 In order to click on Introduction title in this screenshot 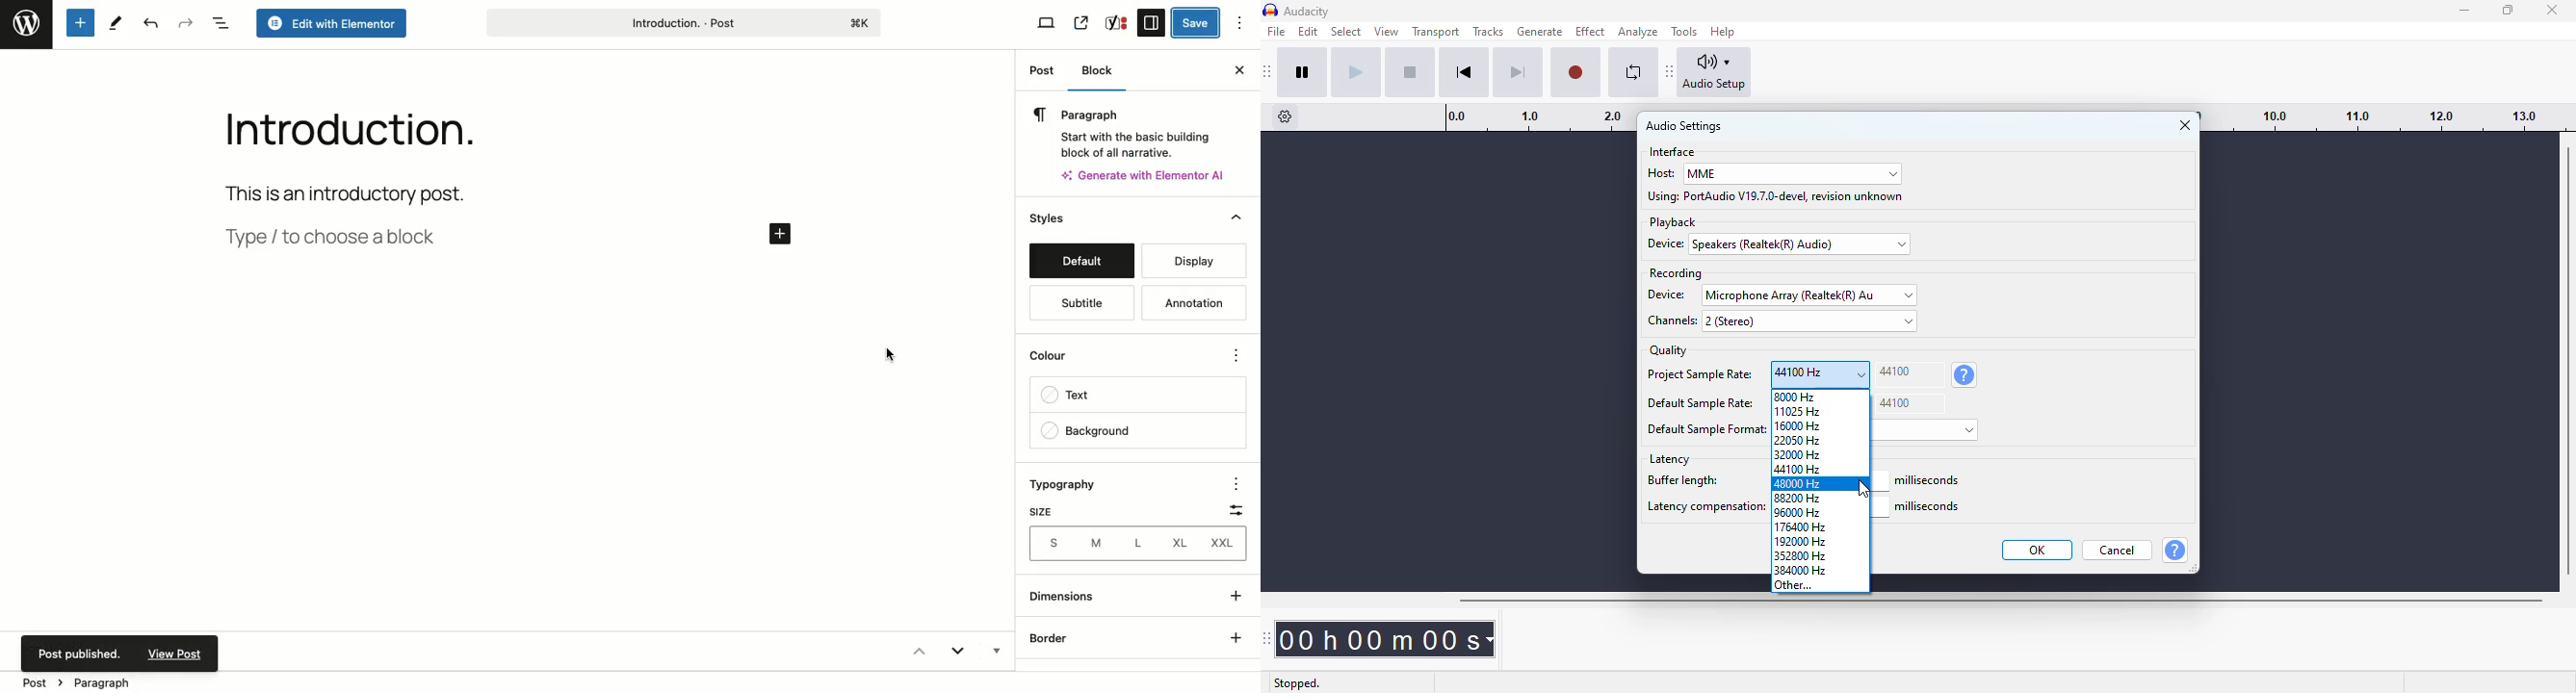, I will do `click(683, 21)`.